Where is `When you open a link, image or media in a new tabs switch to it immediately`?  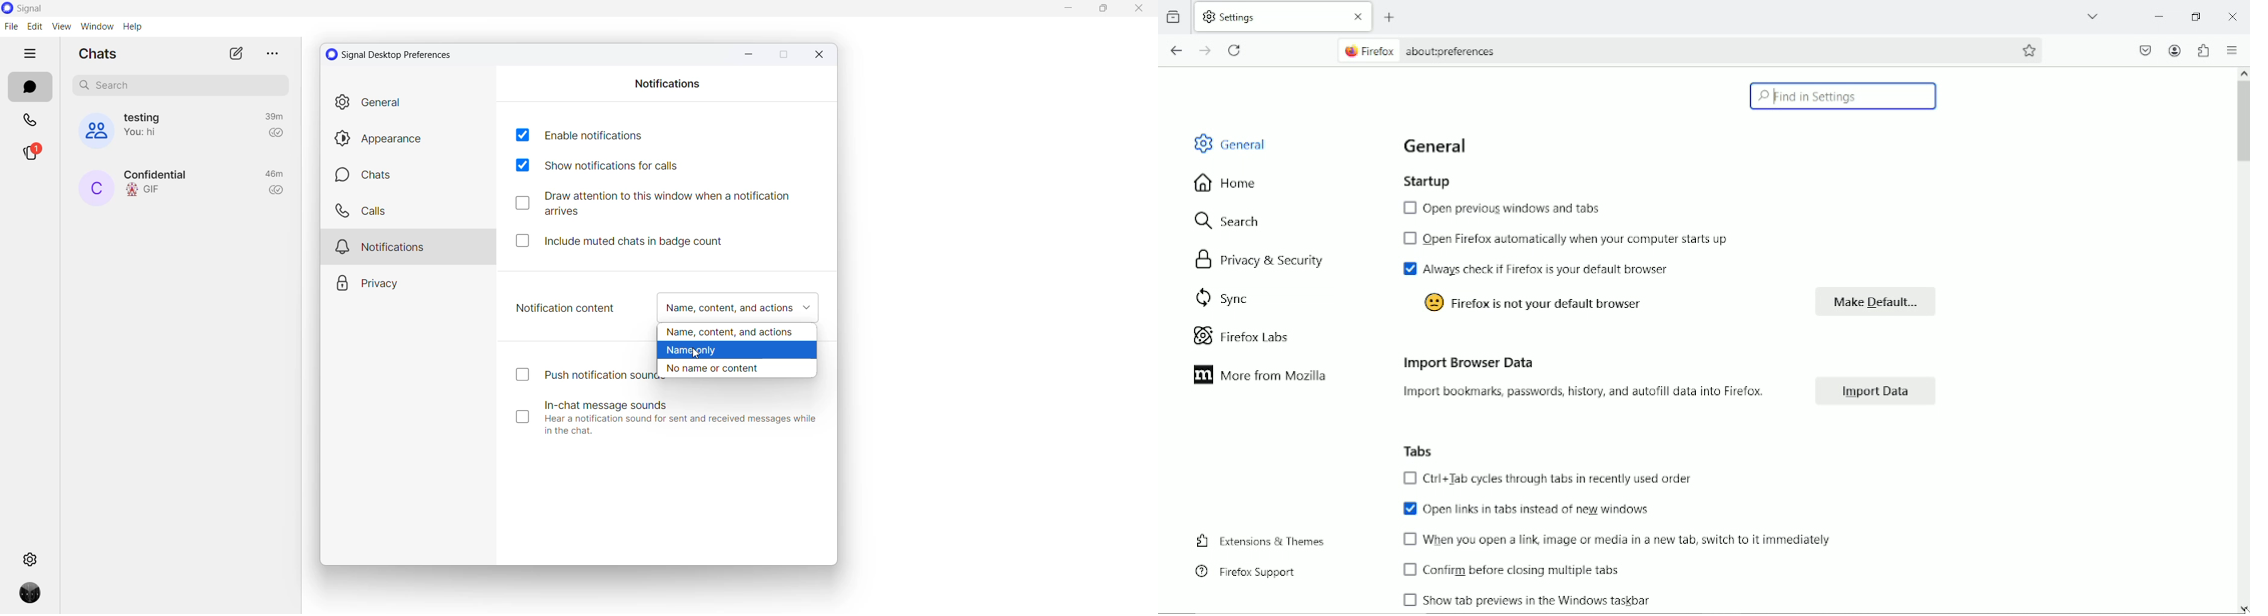
When you open a link, image or media in a new tabs switch to it immediately is located at coordinates (1618, 540).